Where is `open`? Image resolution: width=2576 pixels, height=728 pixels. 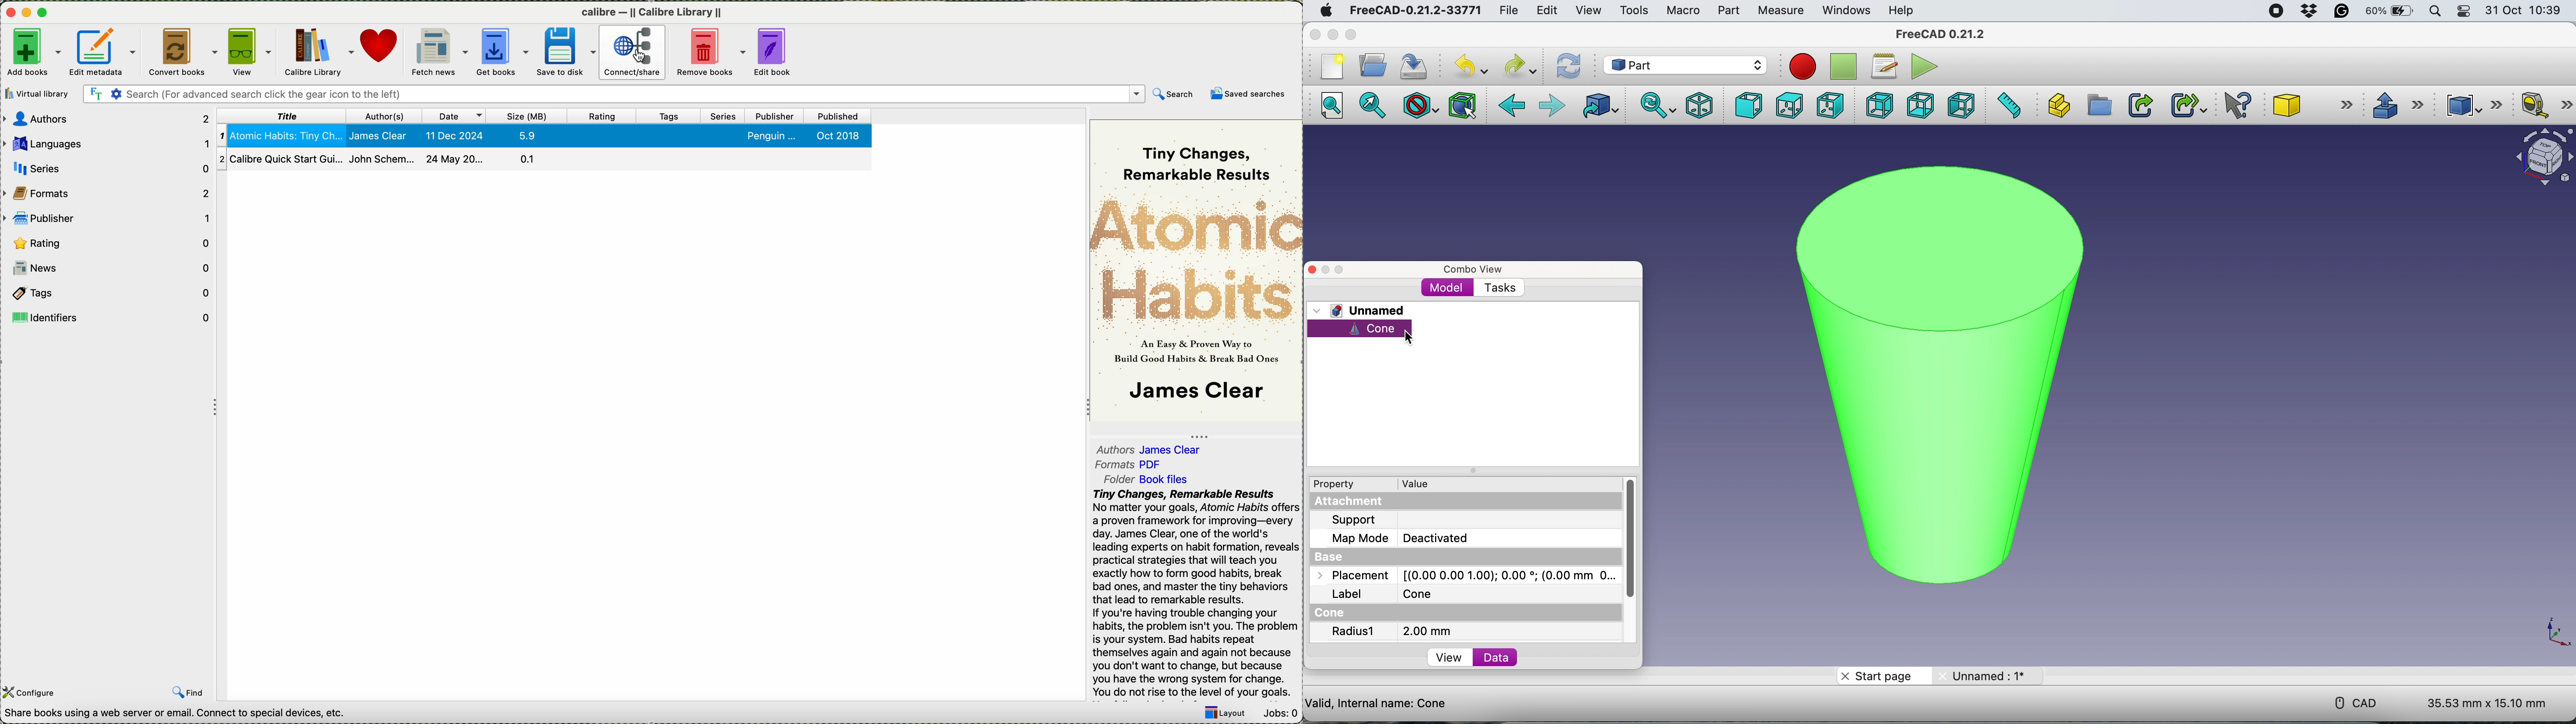 open is located at coordinates (1370, 65).